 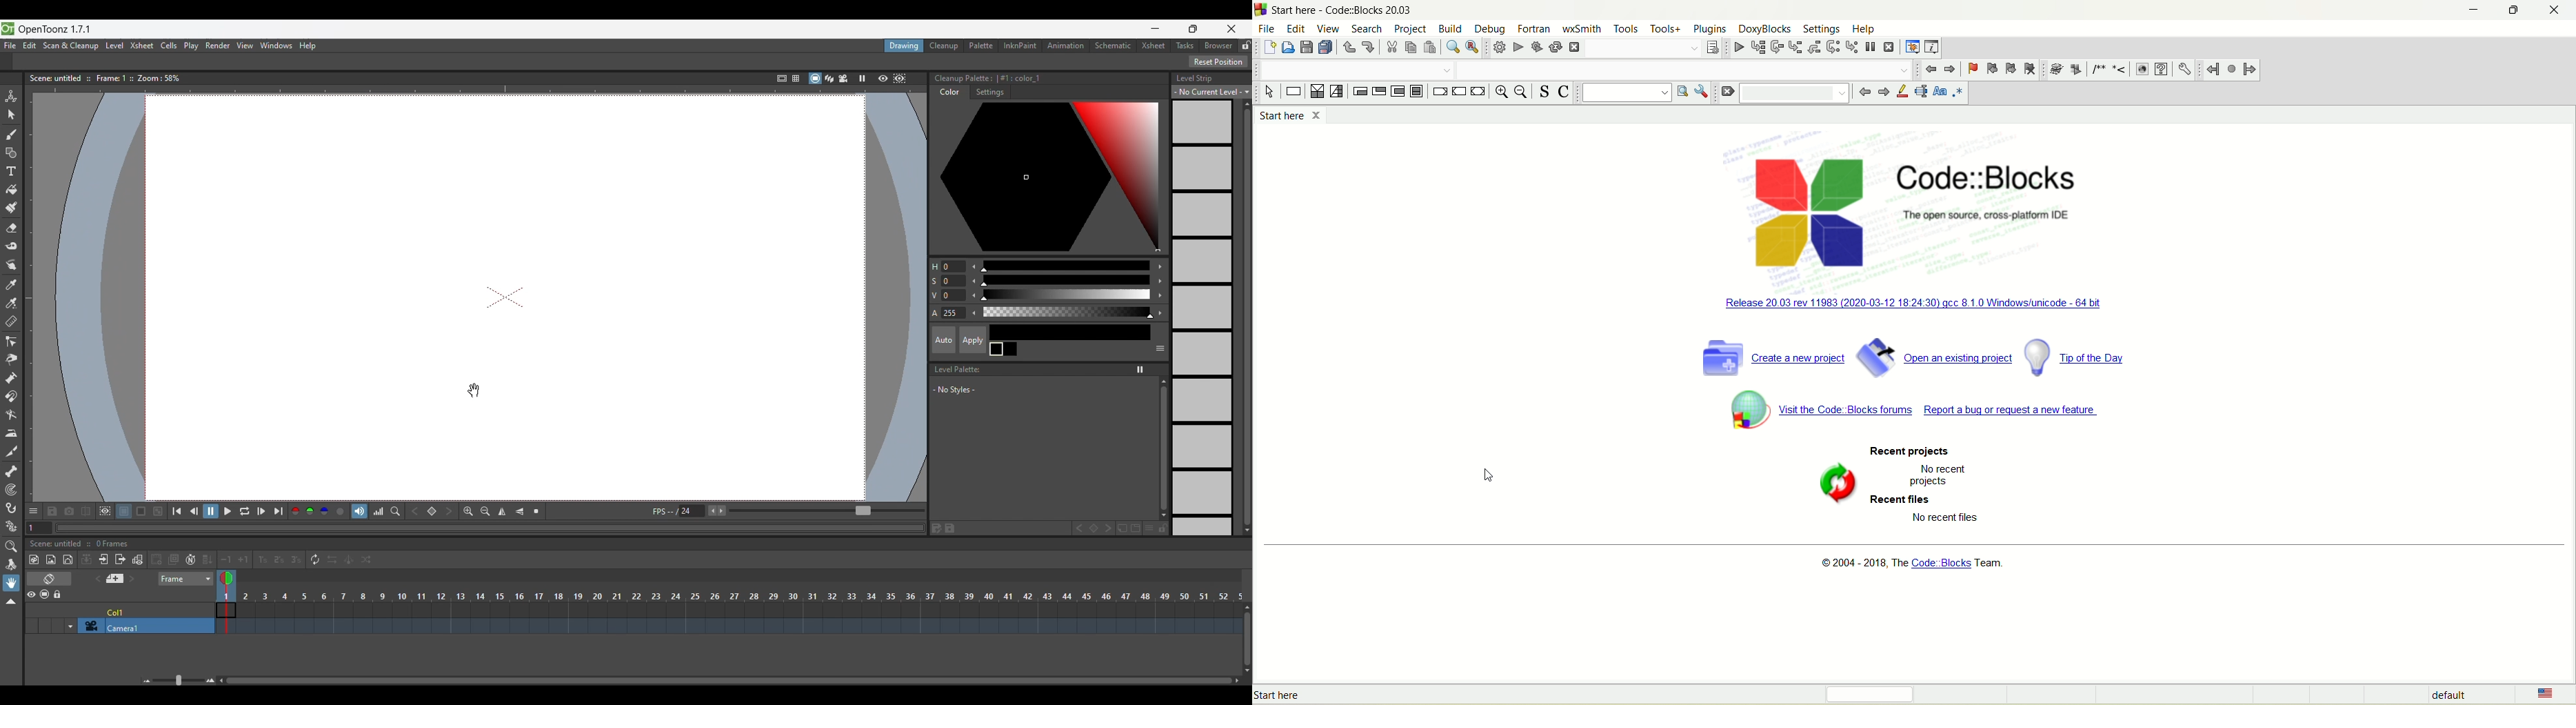 What do you see at coordinates (2160, 68) in the screenshot?
I see `help` at bounding box center [2160, 68].